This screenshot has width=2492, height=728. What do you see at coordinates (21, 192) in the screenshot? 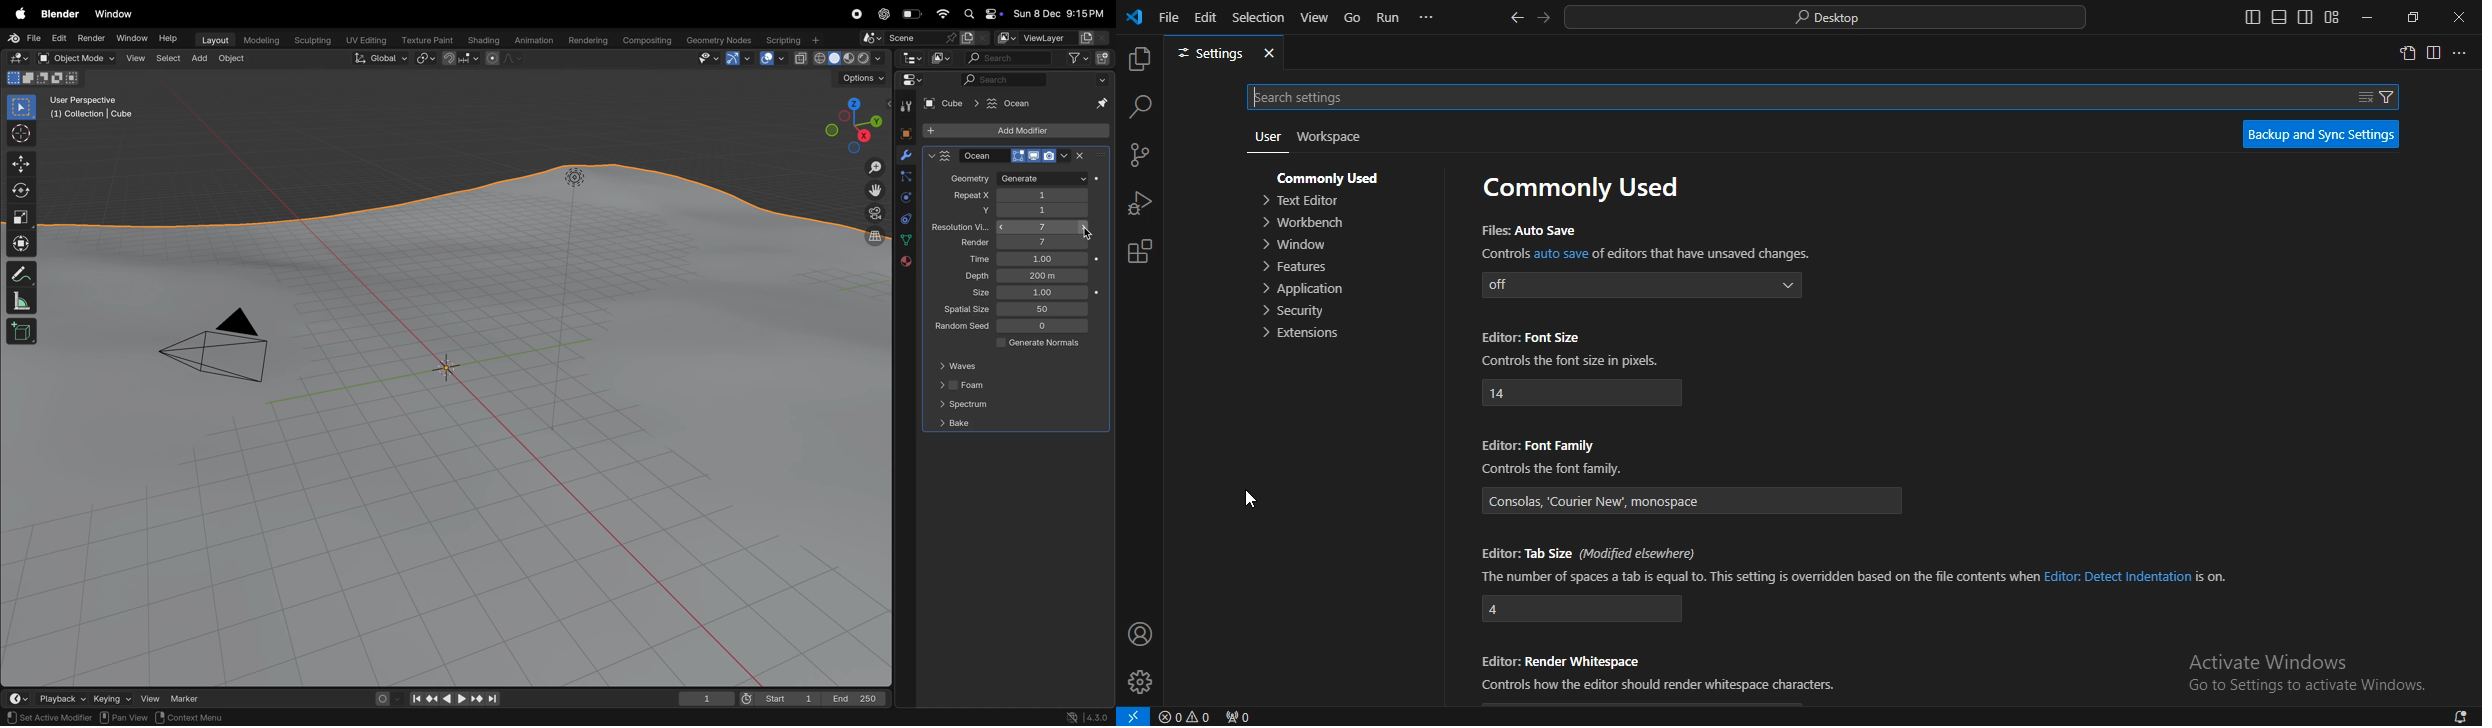
I see `rotate` at bounding box center [21, 192].